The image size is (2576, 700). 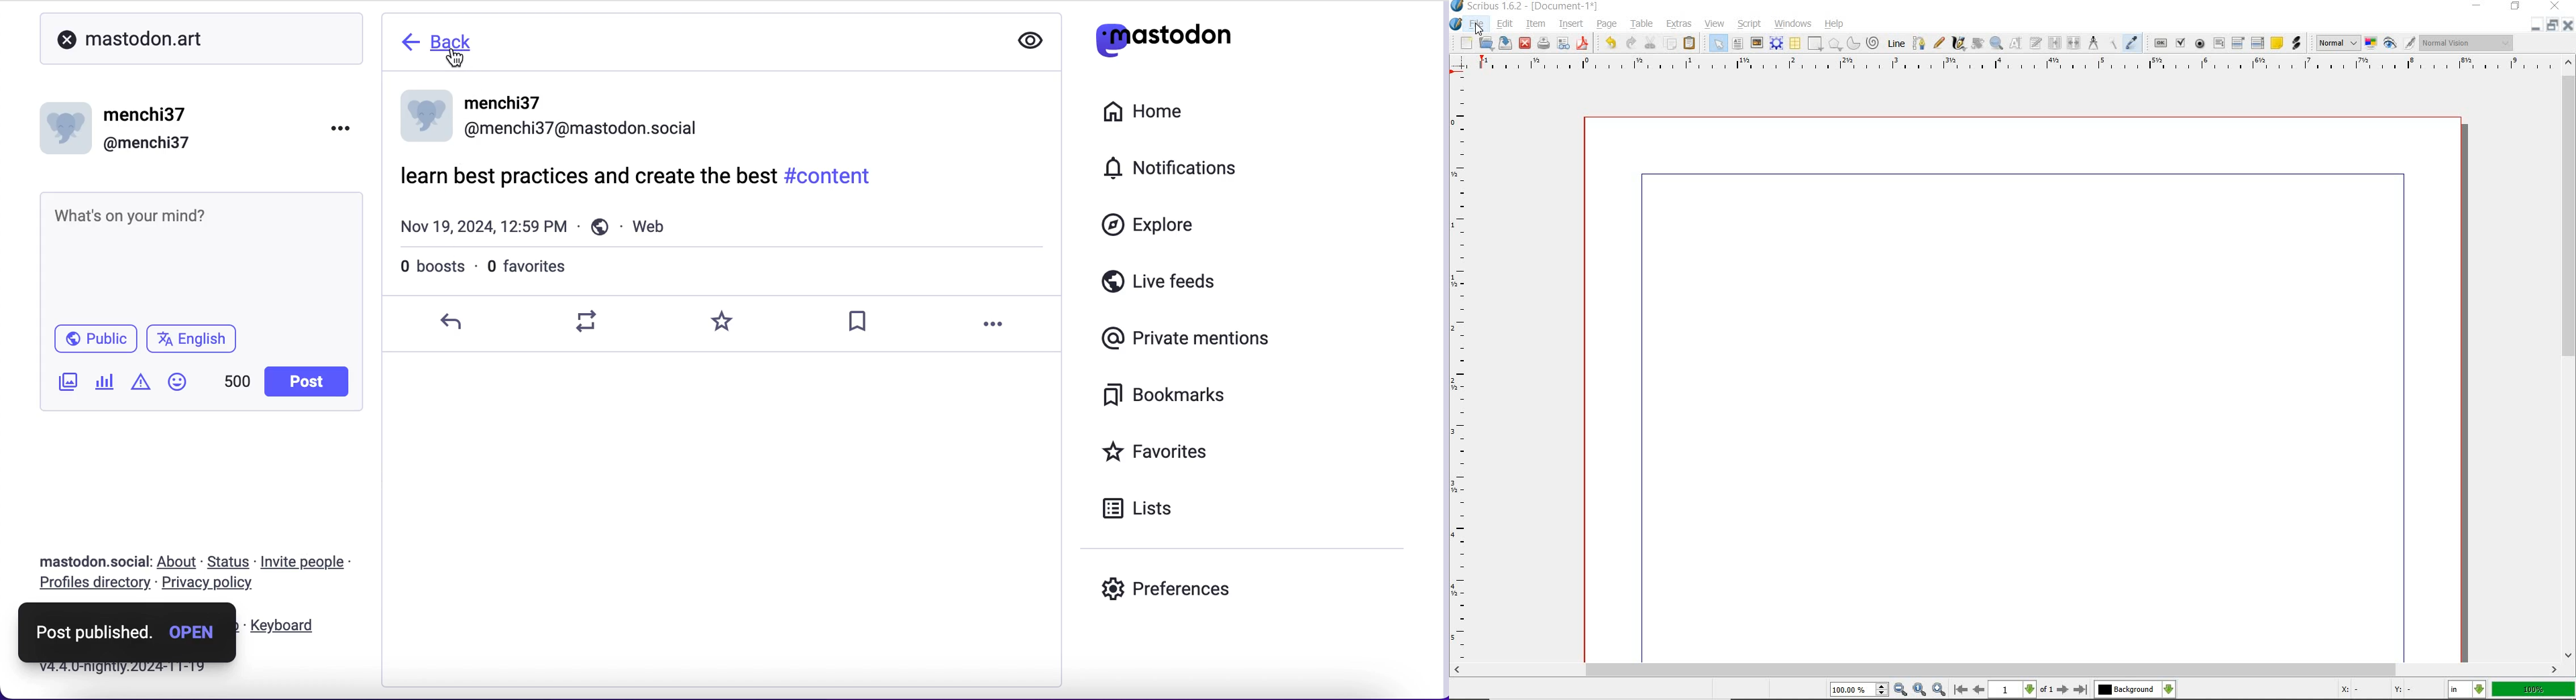 What do you see at coordinates (128, 214) in the screenshot?
I see `text post` at bounding box center [128, 214].